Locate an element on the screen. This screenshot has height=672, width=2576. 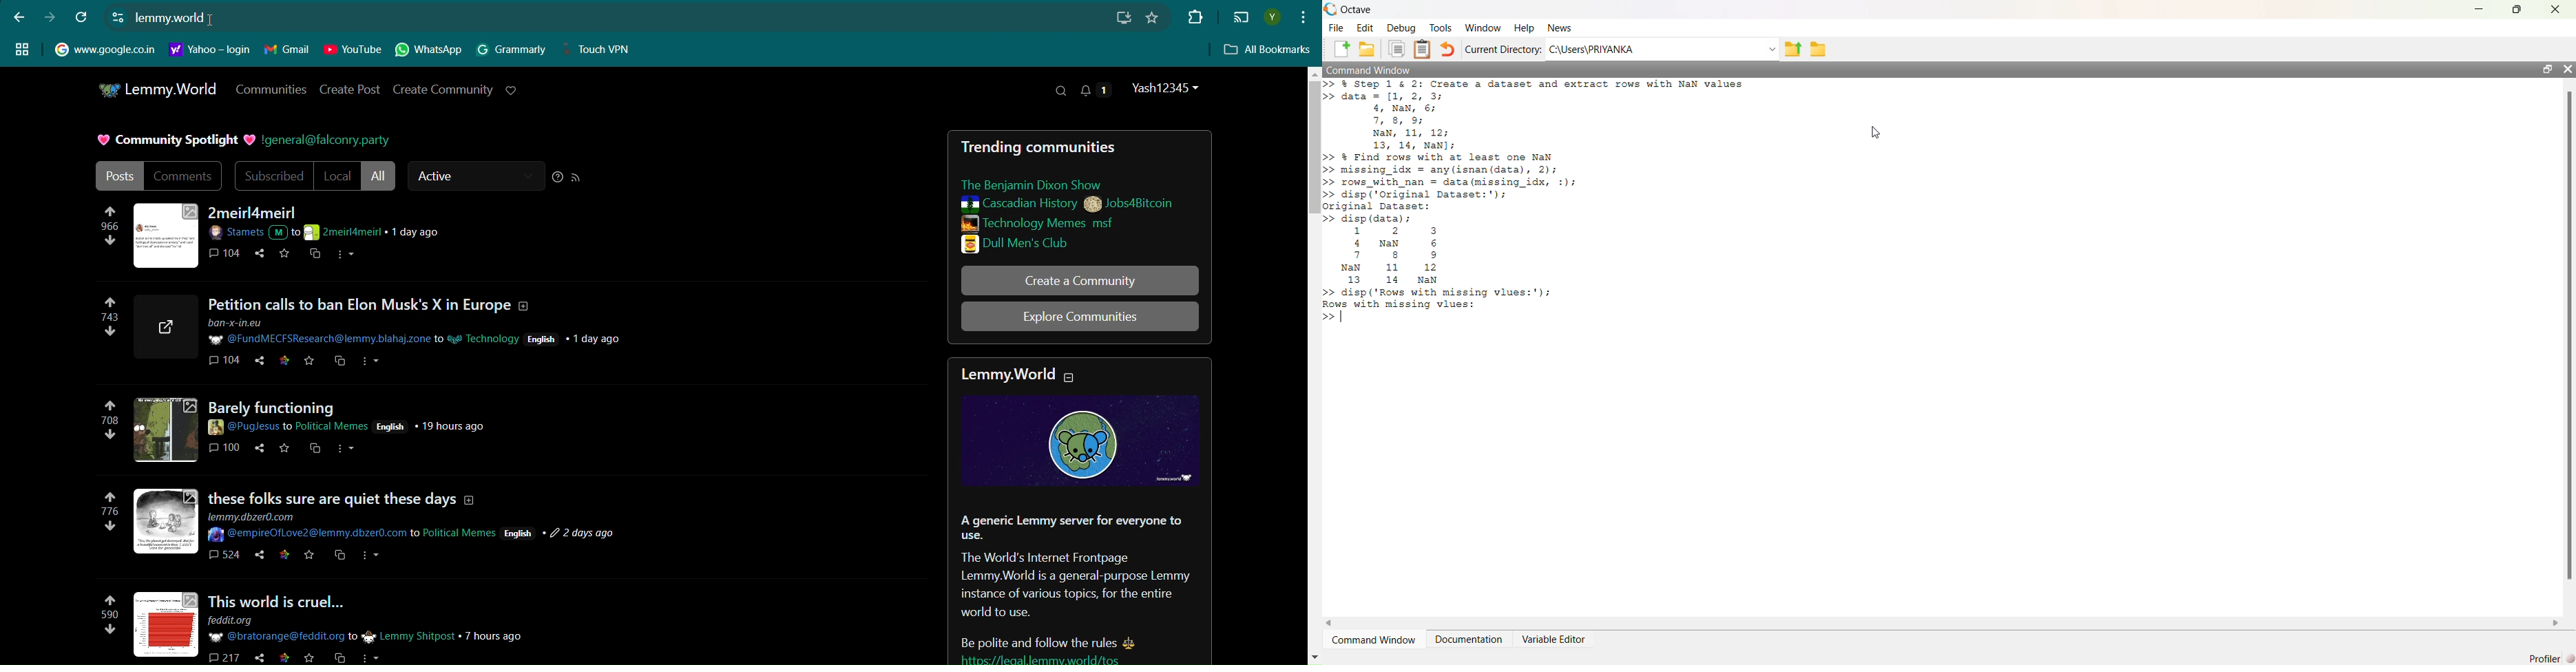
A generic Lemmy server for everyone to use. is located at coordinates (1070, 527).